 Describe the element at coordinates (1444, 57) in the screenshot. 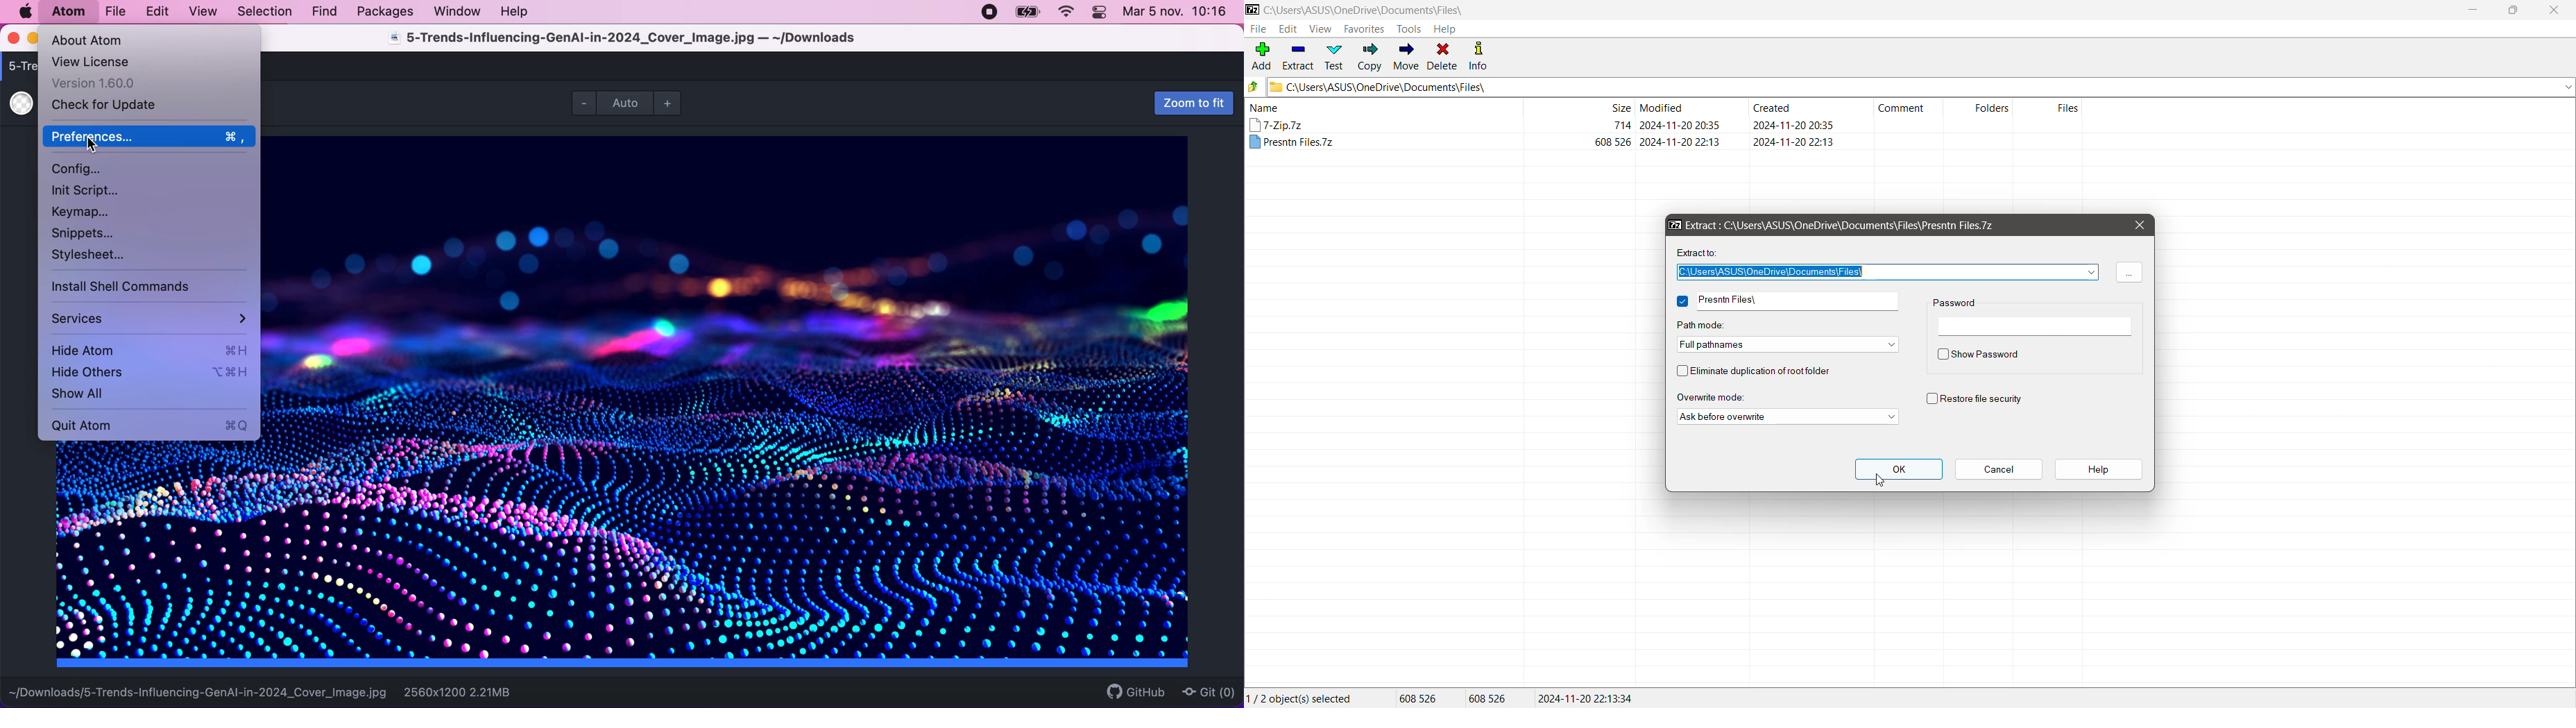

I see `Delete` at that location.